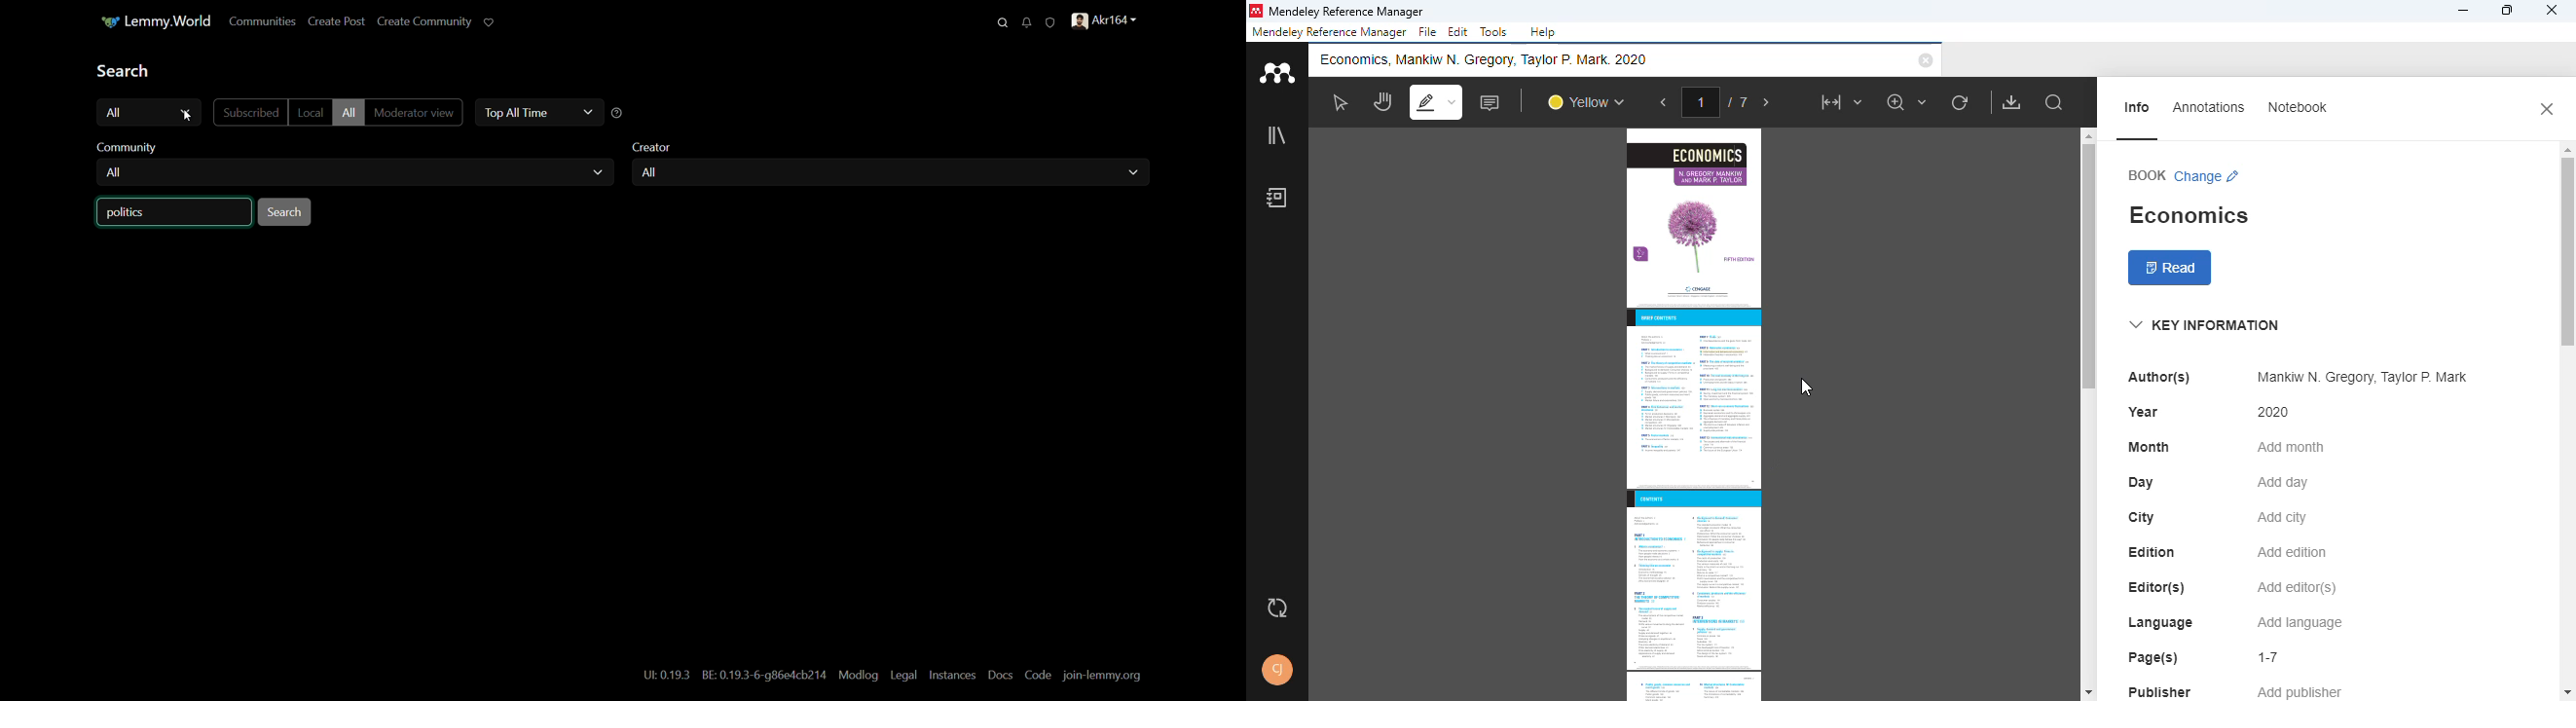 The width and height of the screenshot is (2576, 728). I want to click on 1/7, so click(1719, 101).